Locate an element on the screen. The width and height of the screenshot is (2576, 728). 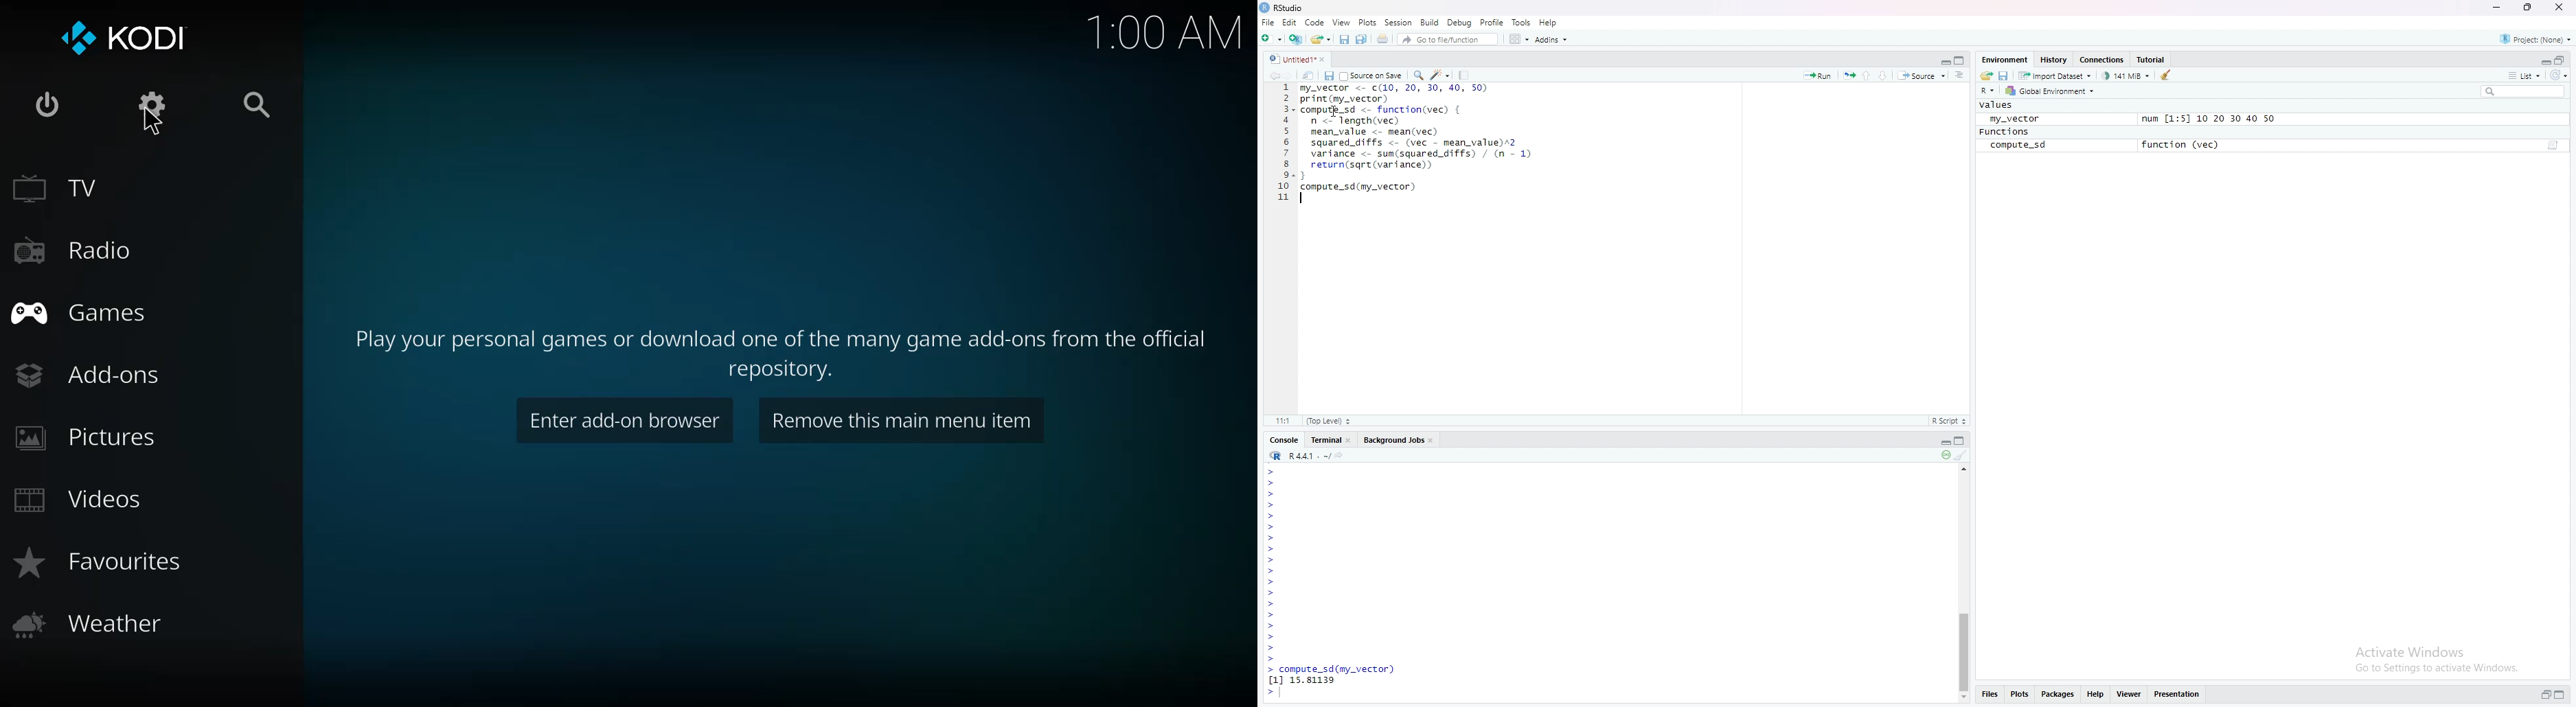
settings is located at coordinates (143, 107).